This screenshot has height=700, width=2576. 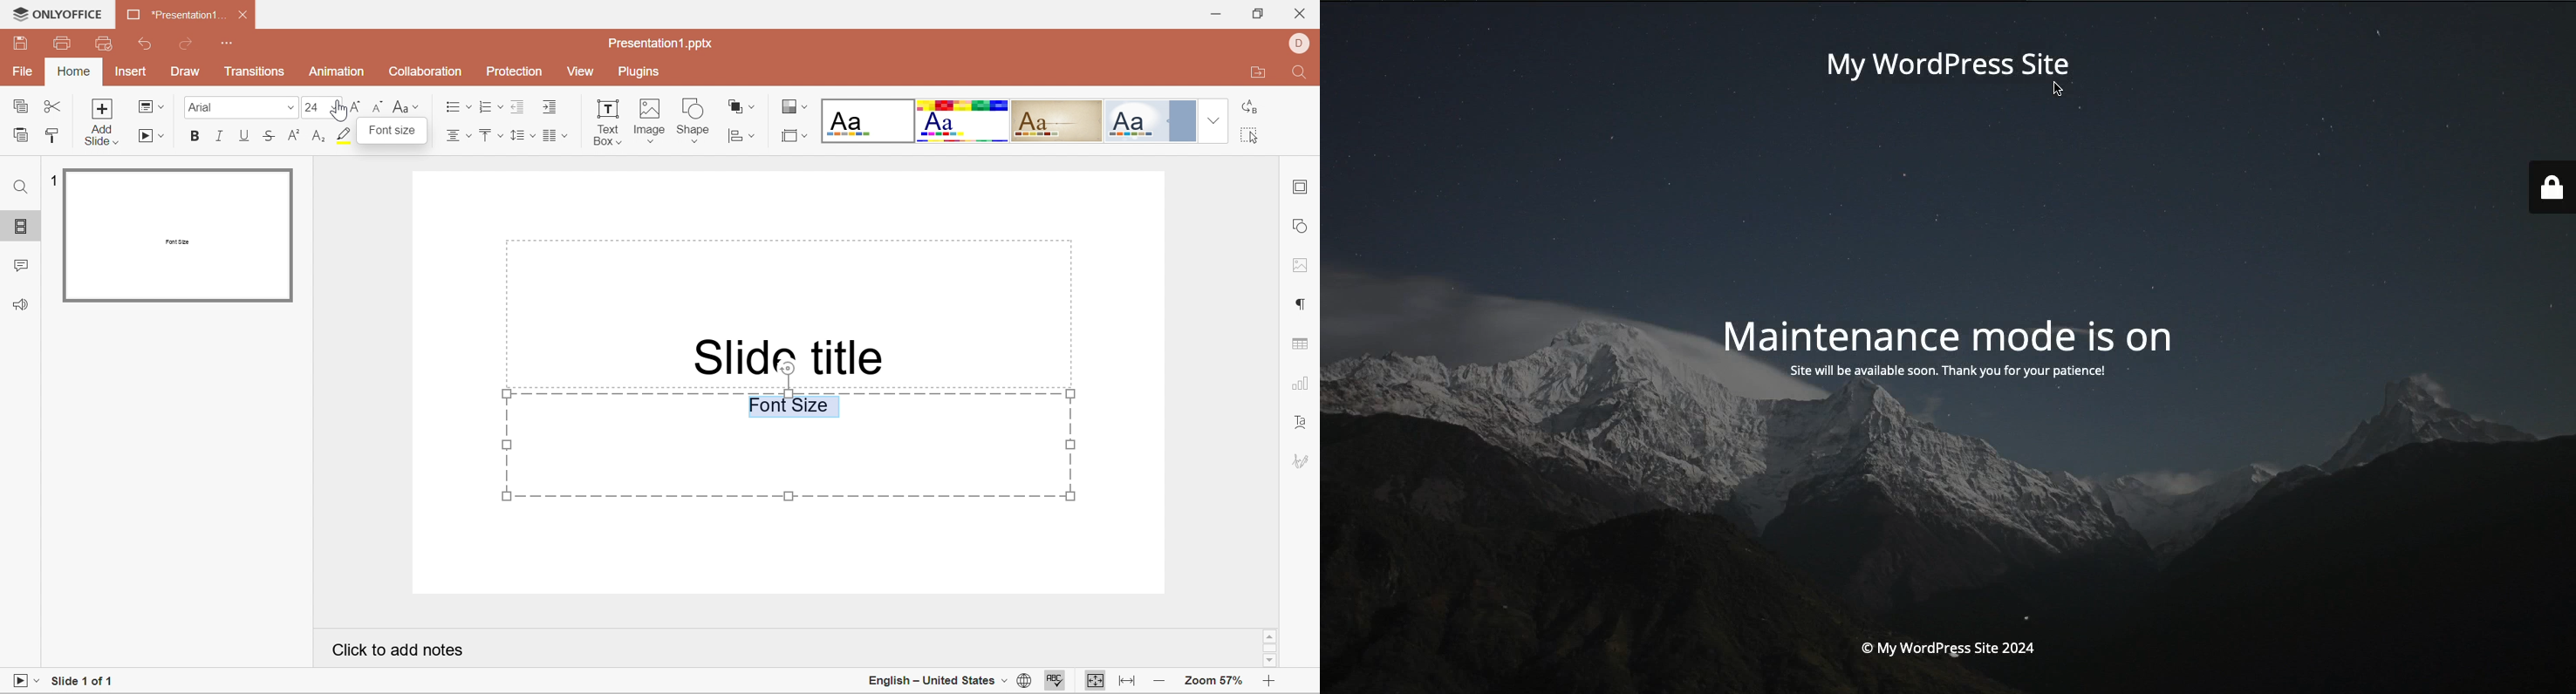 I want to click on Drop Down, so click(x=291, y=111).